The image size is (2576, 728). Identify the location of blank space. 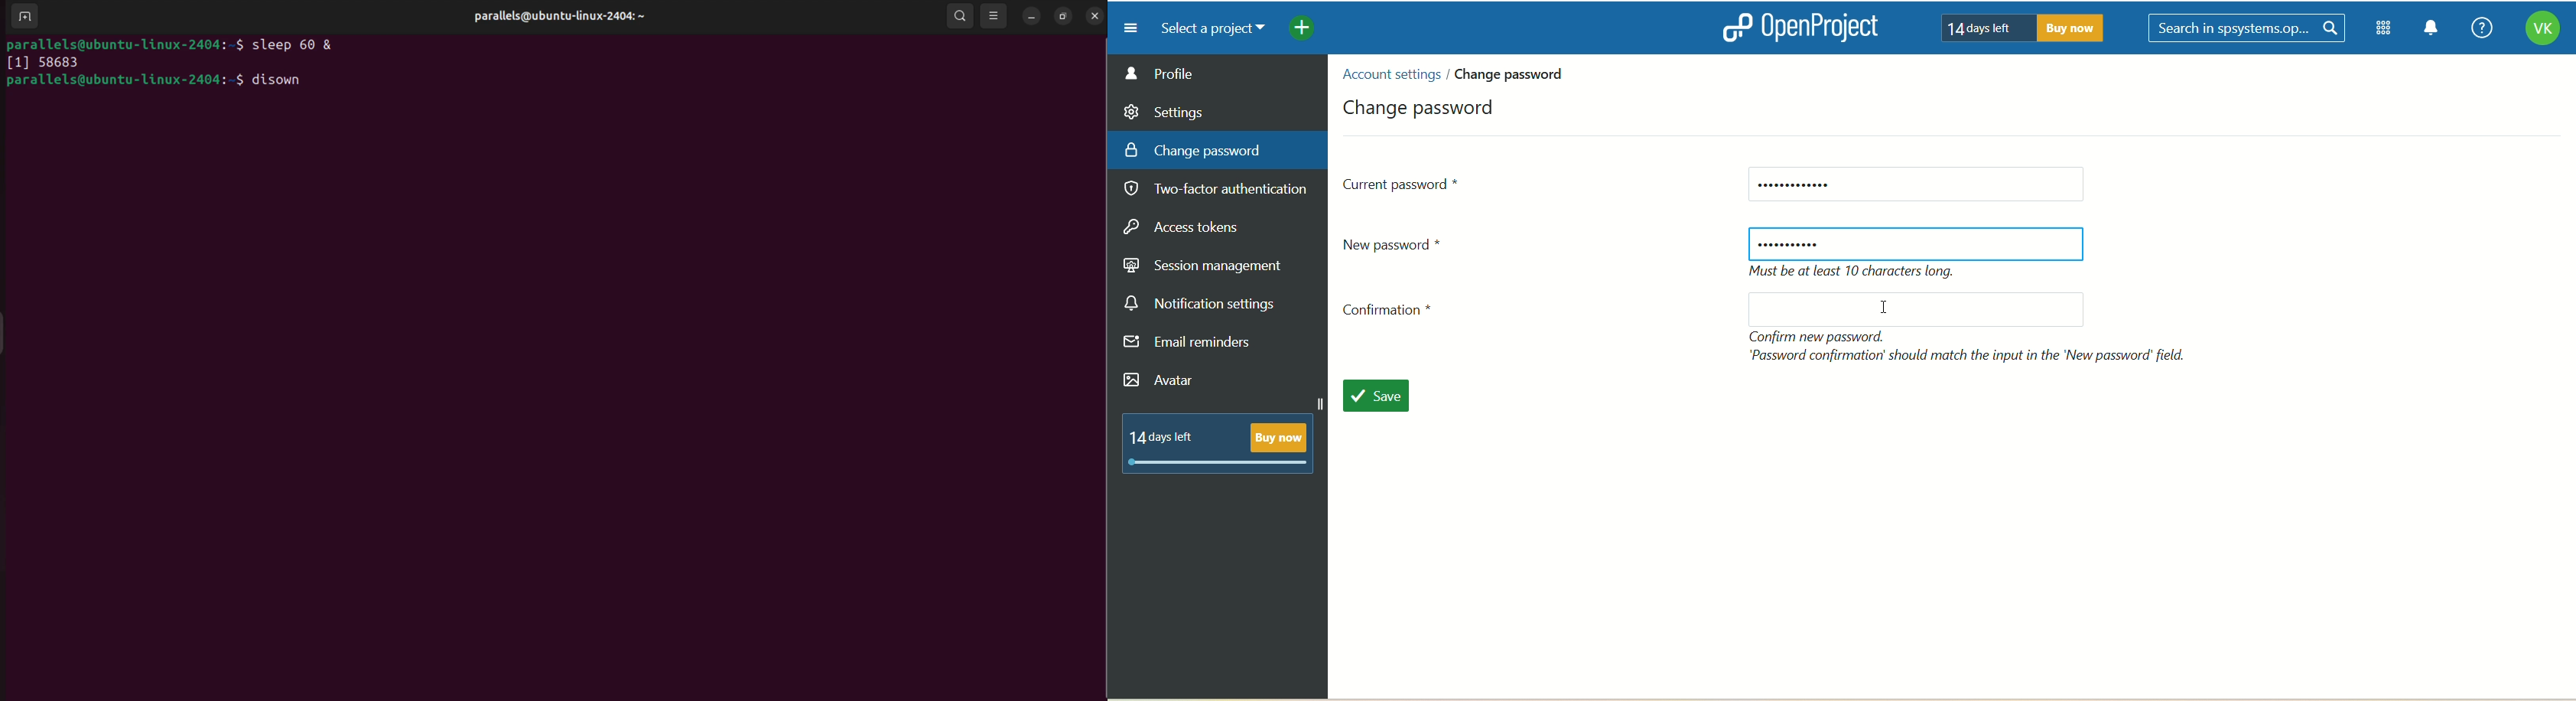
(1908, 309).